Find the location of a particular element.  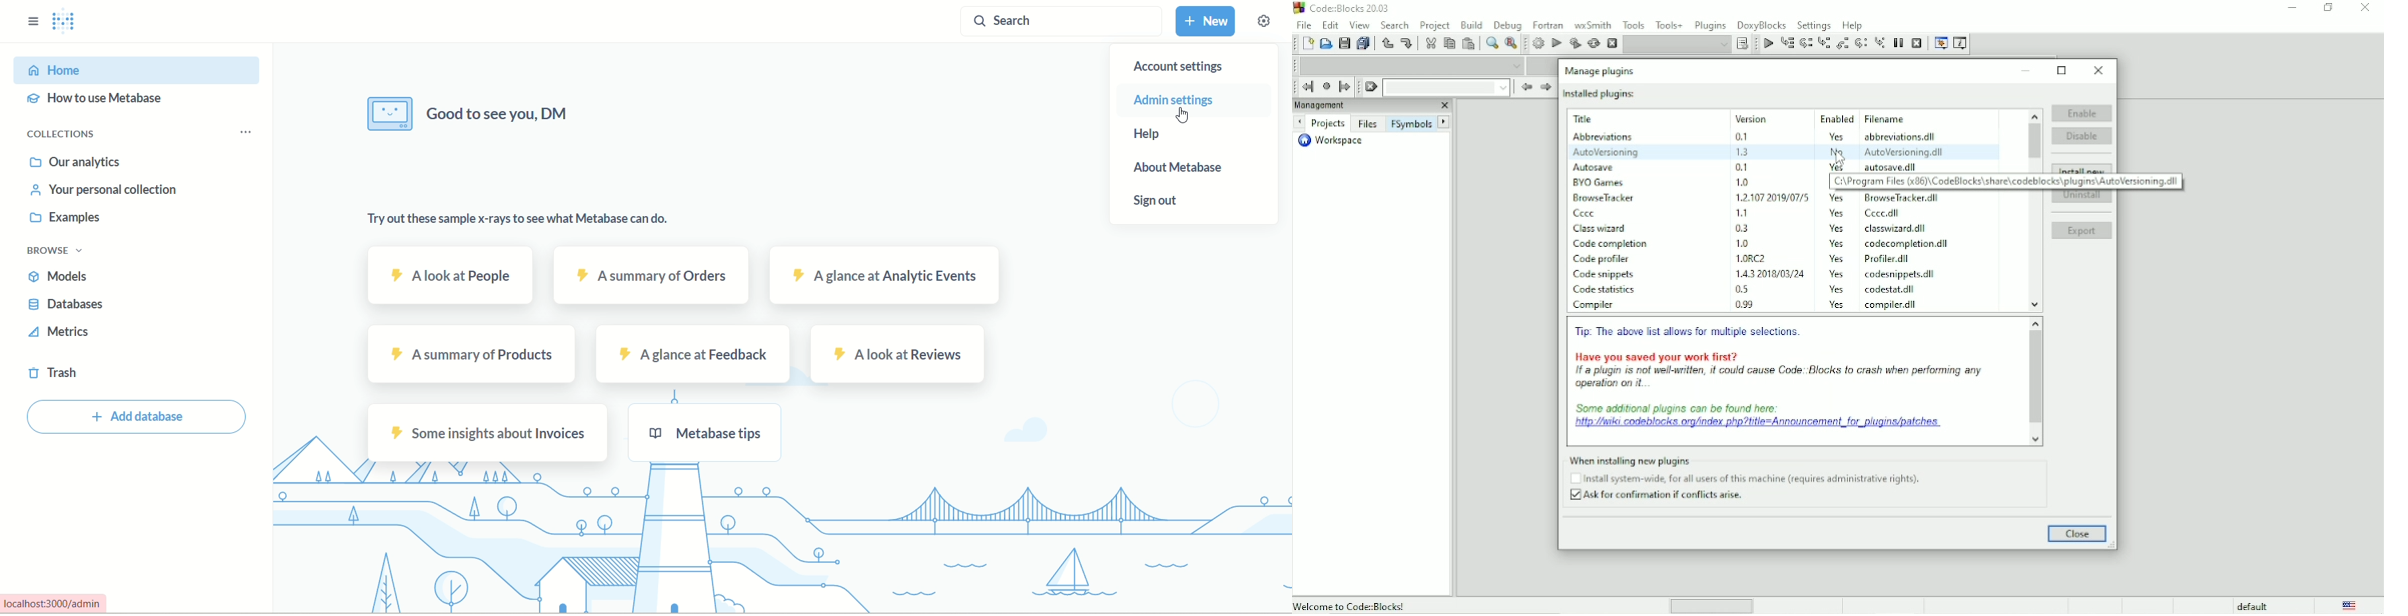

Undo is located at coordinates (1388, 45).